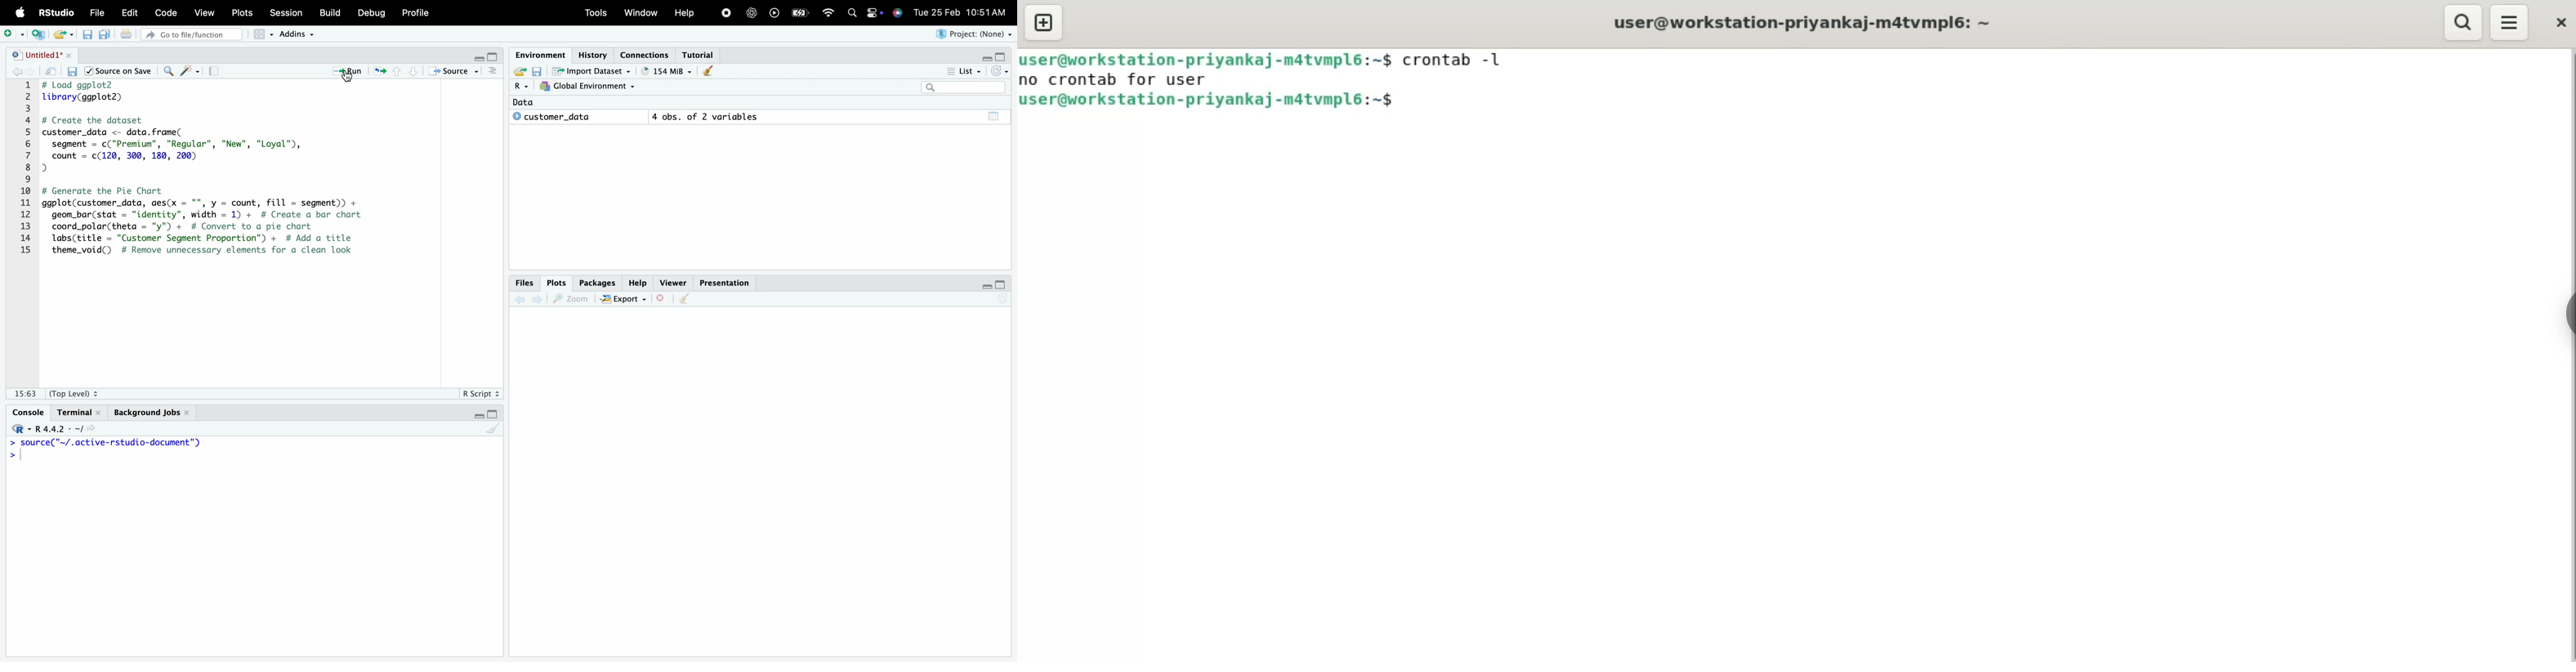 The height and width of the screenshot is (672, 2576). What do you see at coordinates (189, 72) in the screenshot?
I see `reformat code` at bounding box center [189, 72].